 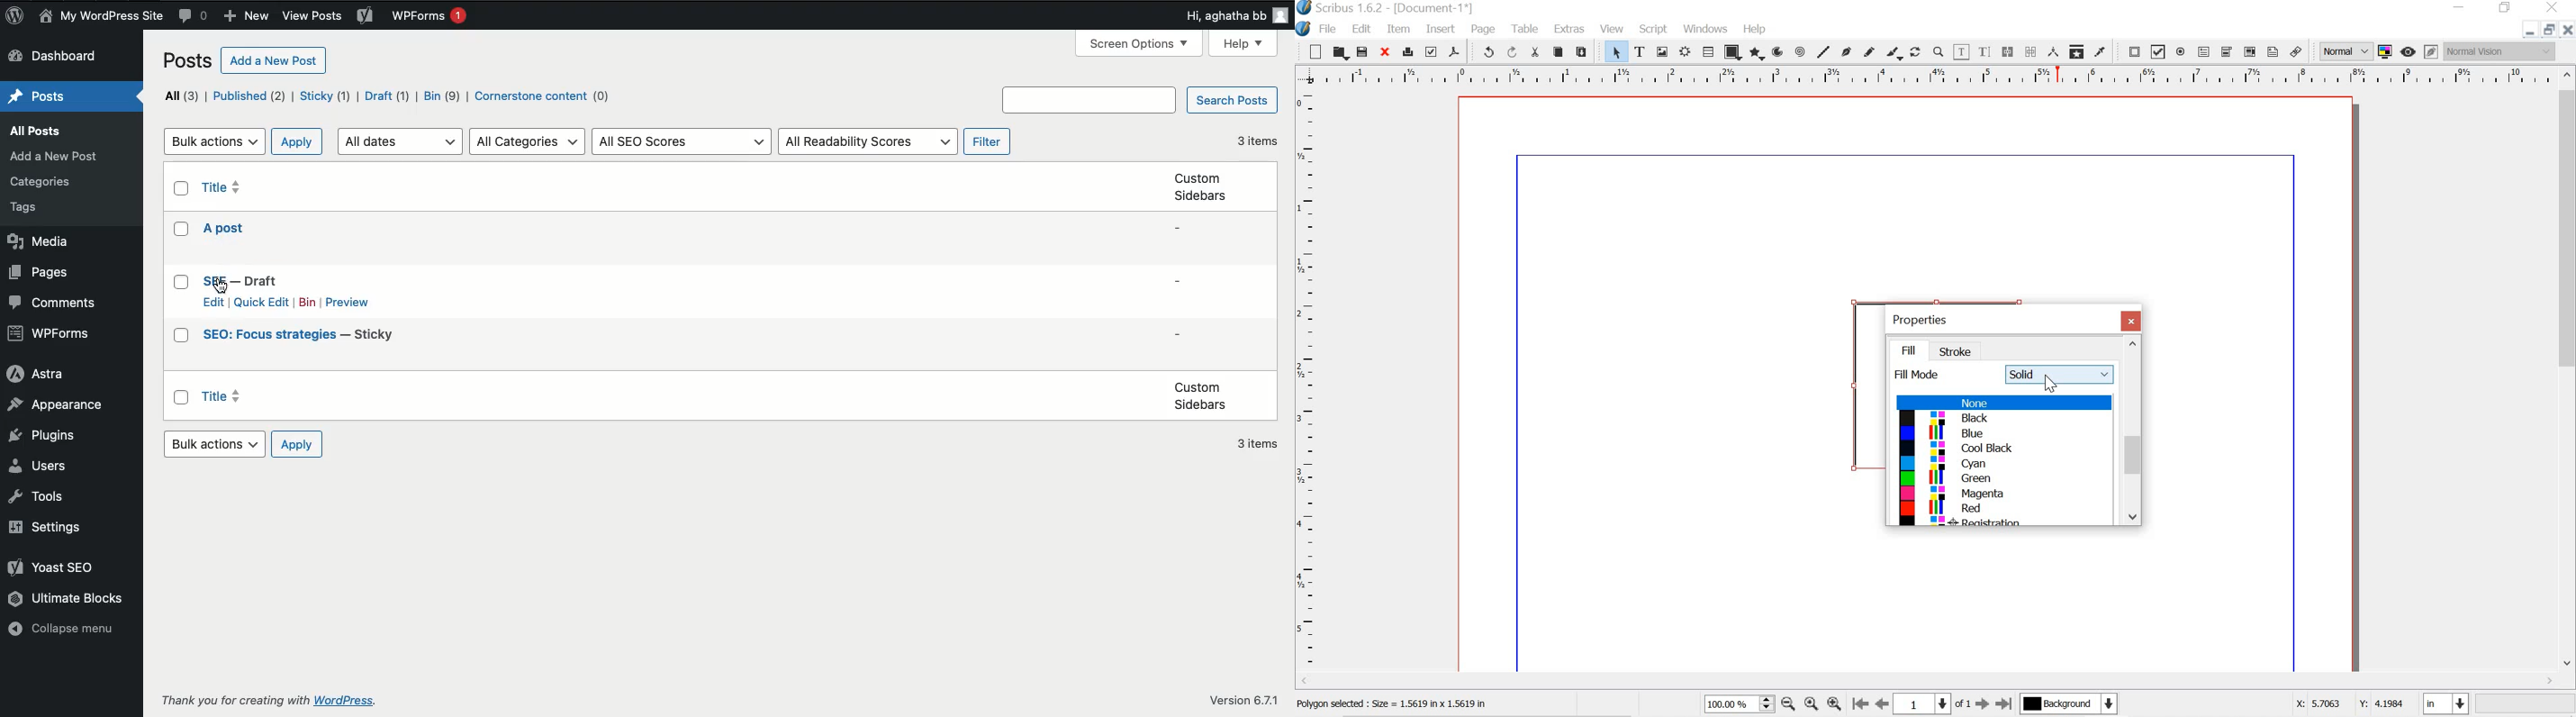 I want to click on Comment, so click(x=193, y=16).